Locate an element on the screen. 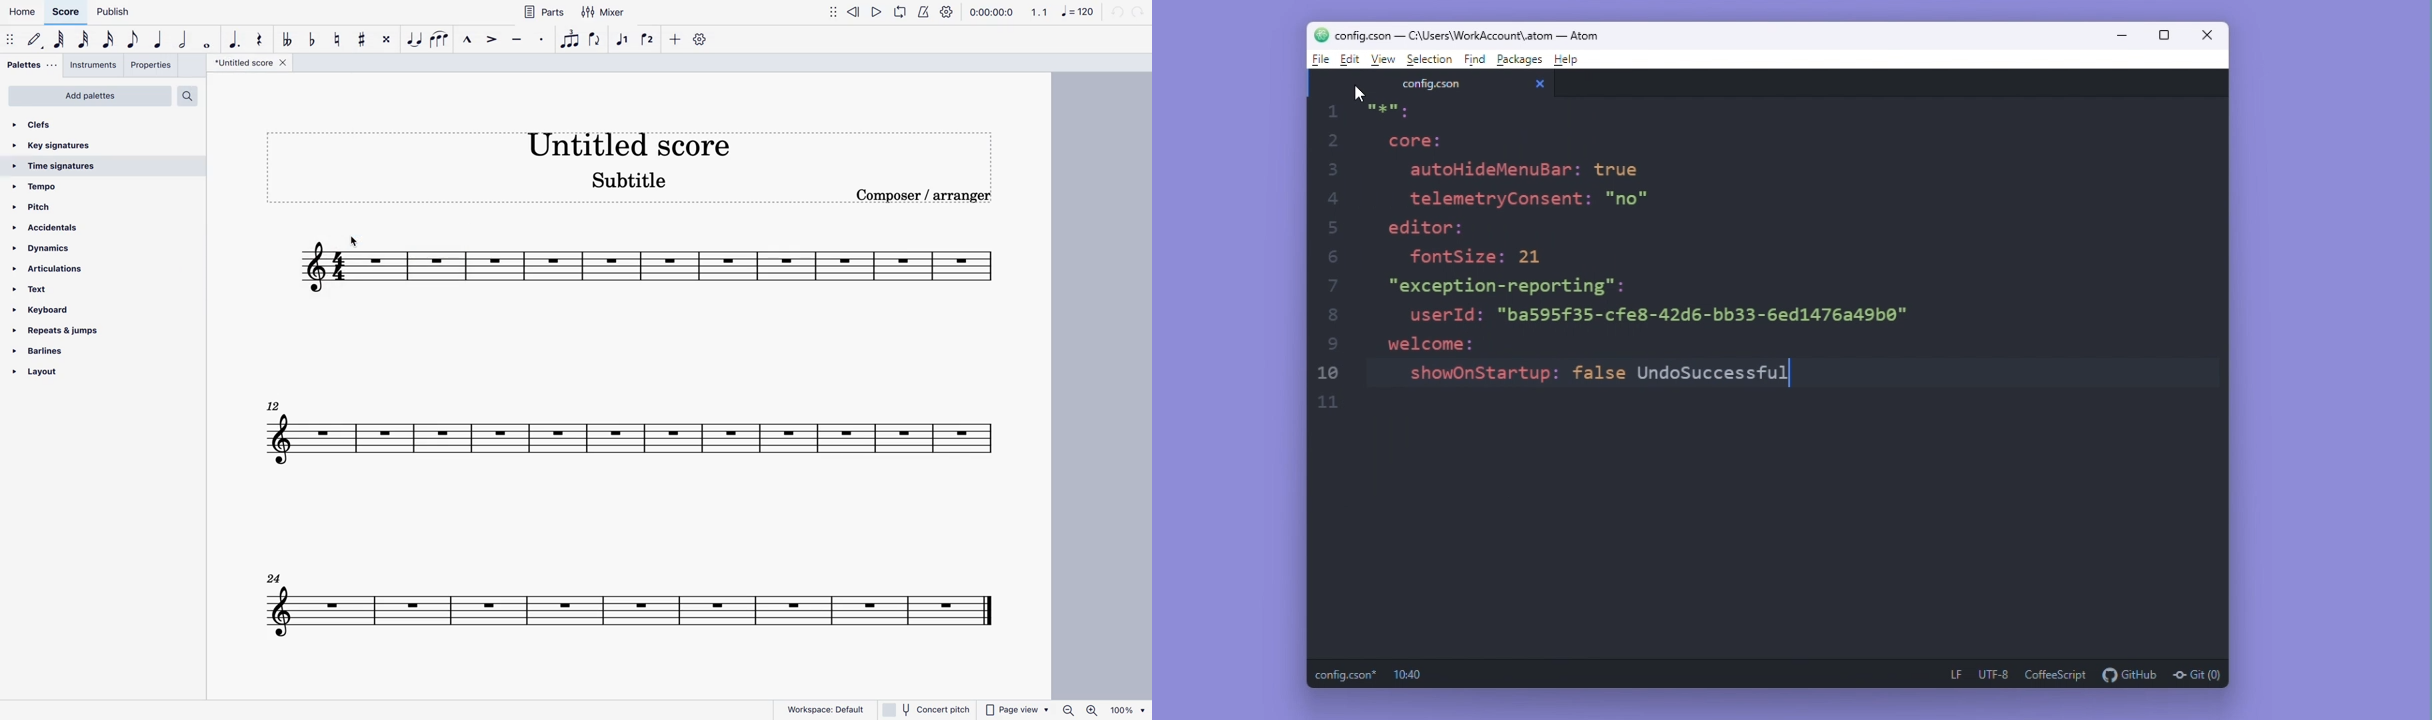 This screenshot has height=728, width=2436. time signatures is located at coordinates (57, 167).